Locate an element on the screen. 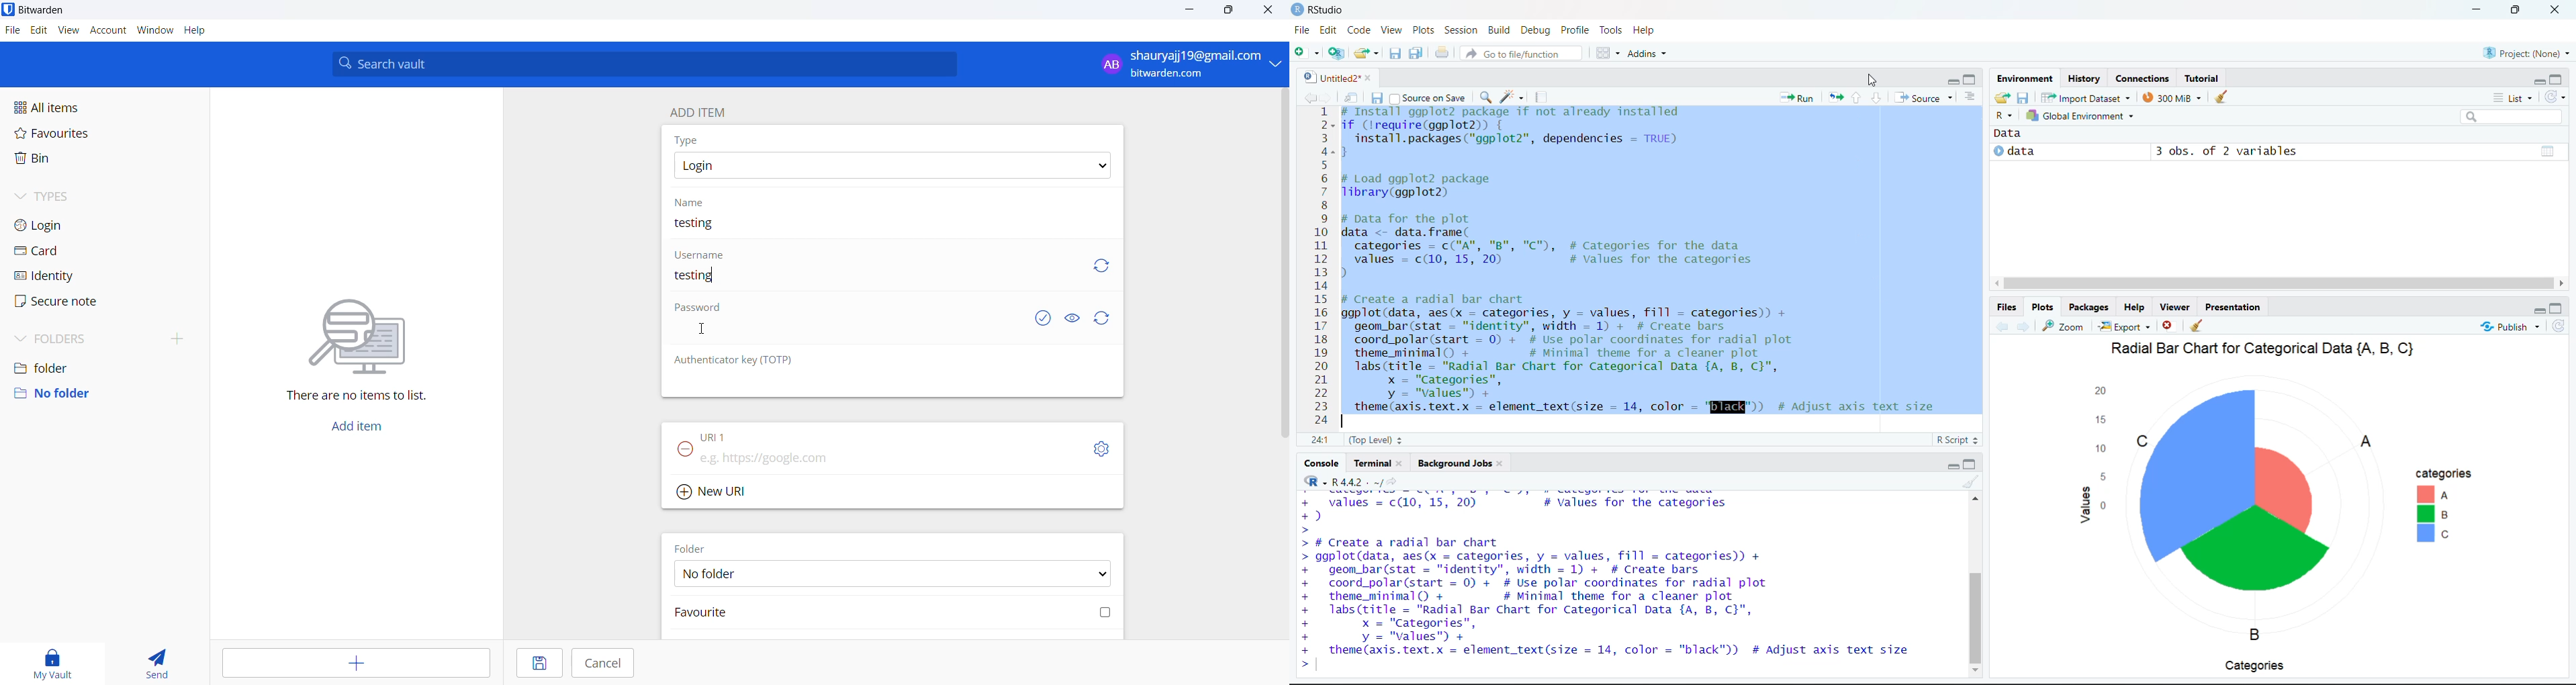  Environment is located at coordinates (2023, 80).